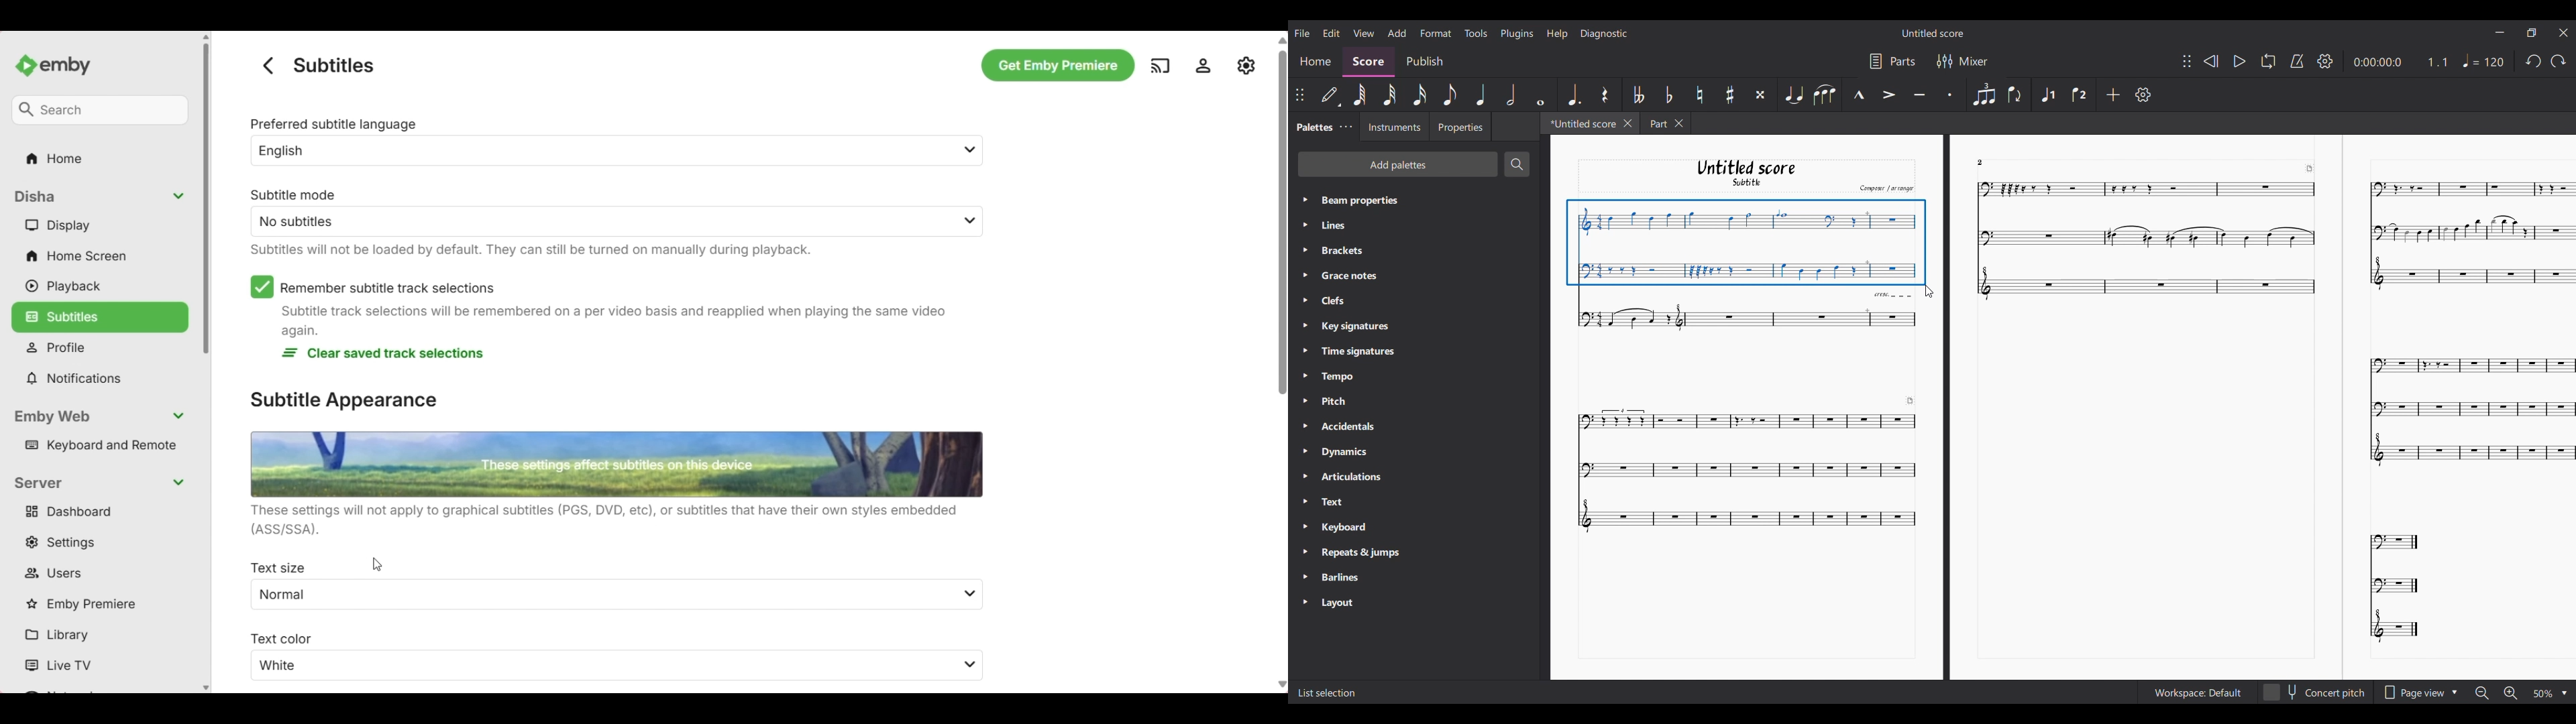  I want to click on 64th note, so click(1362, 95).